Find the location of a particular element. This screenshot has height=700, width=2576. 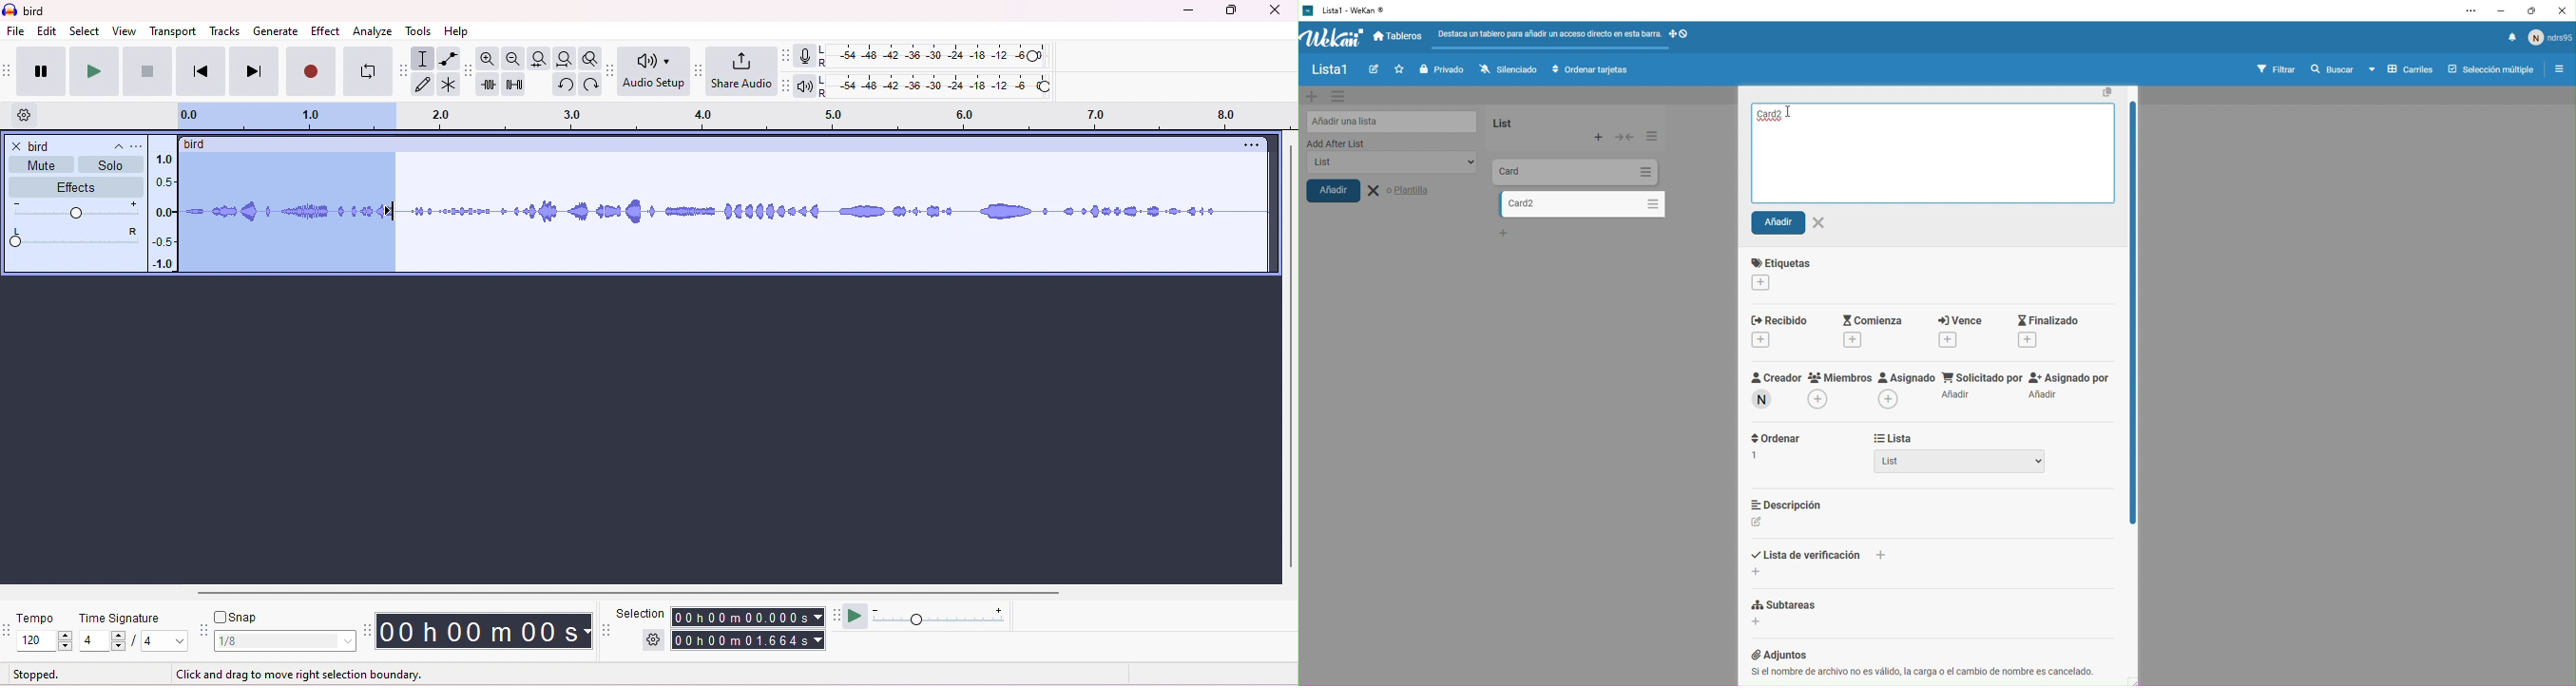

etiquette is located at coordinates (1806, 272).